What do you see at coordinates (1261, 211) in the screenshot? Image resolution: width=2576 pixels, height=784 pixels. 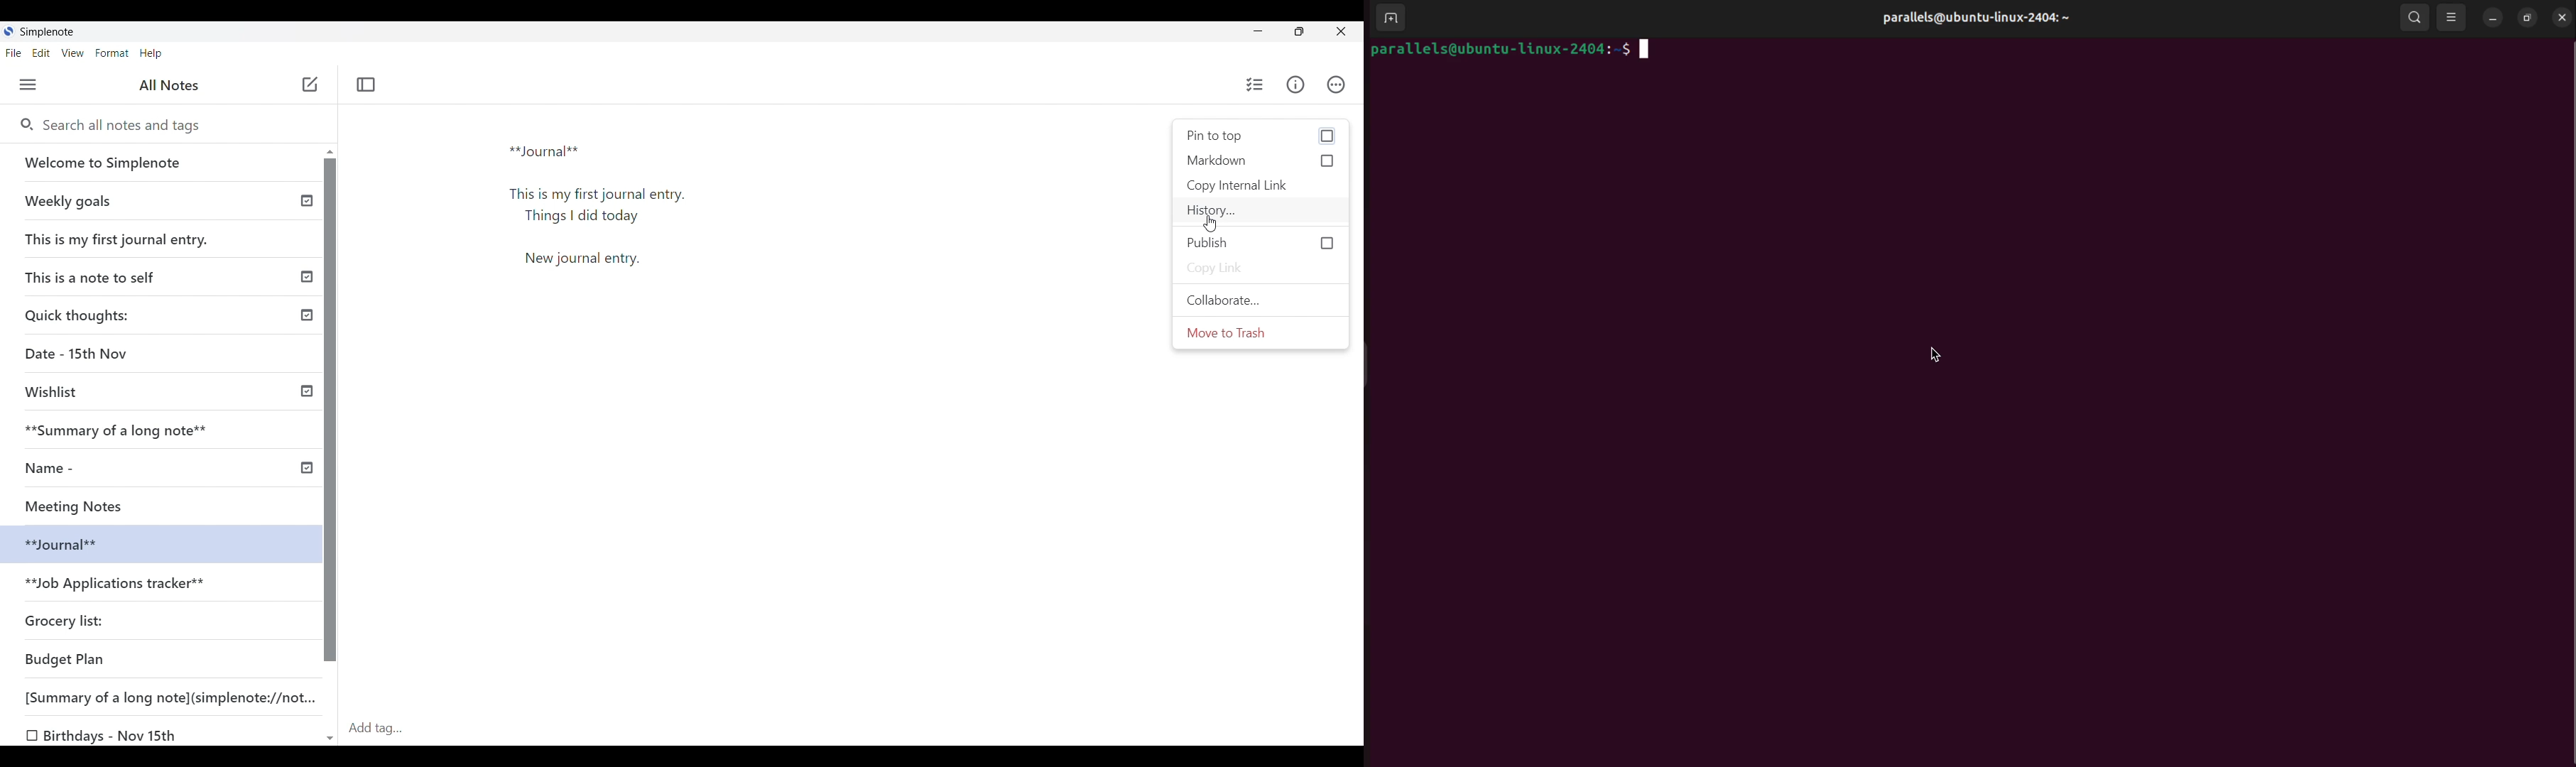 I see `History of current note` at bounding box center [1261, 211].